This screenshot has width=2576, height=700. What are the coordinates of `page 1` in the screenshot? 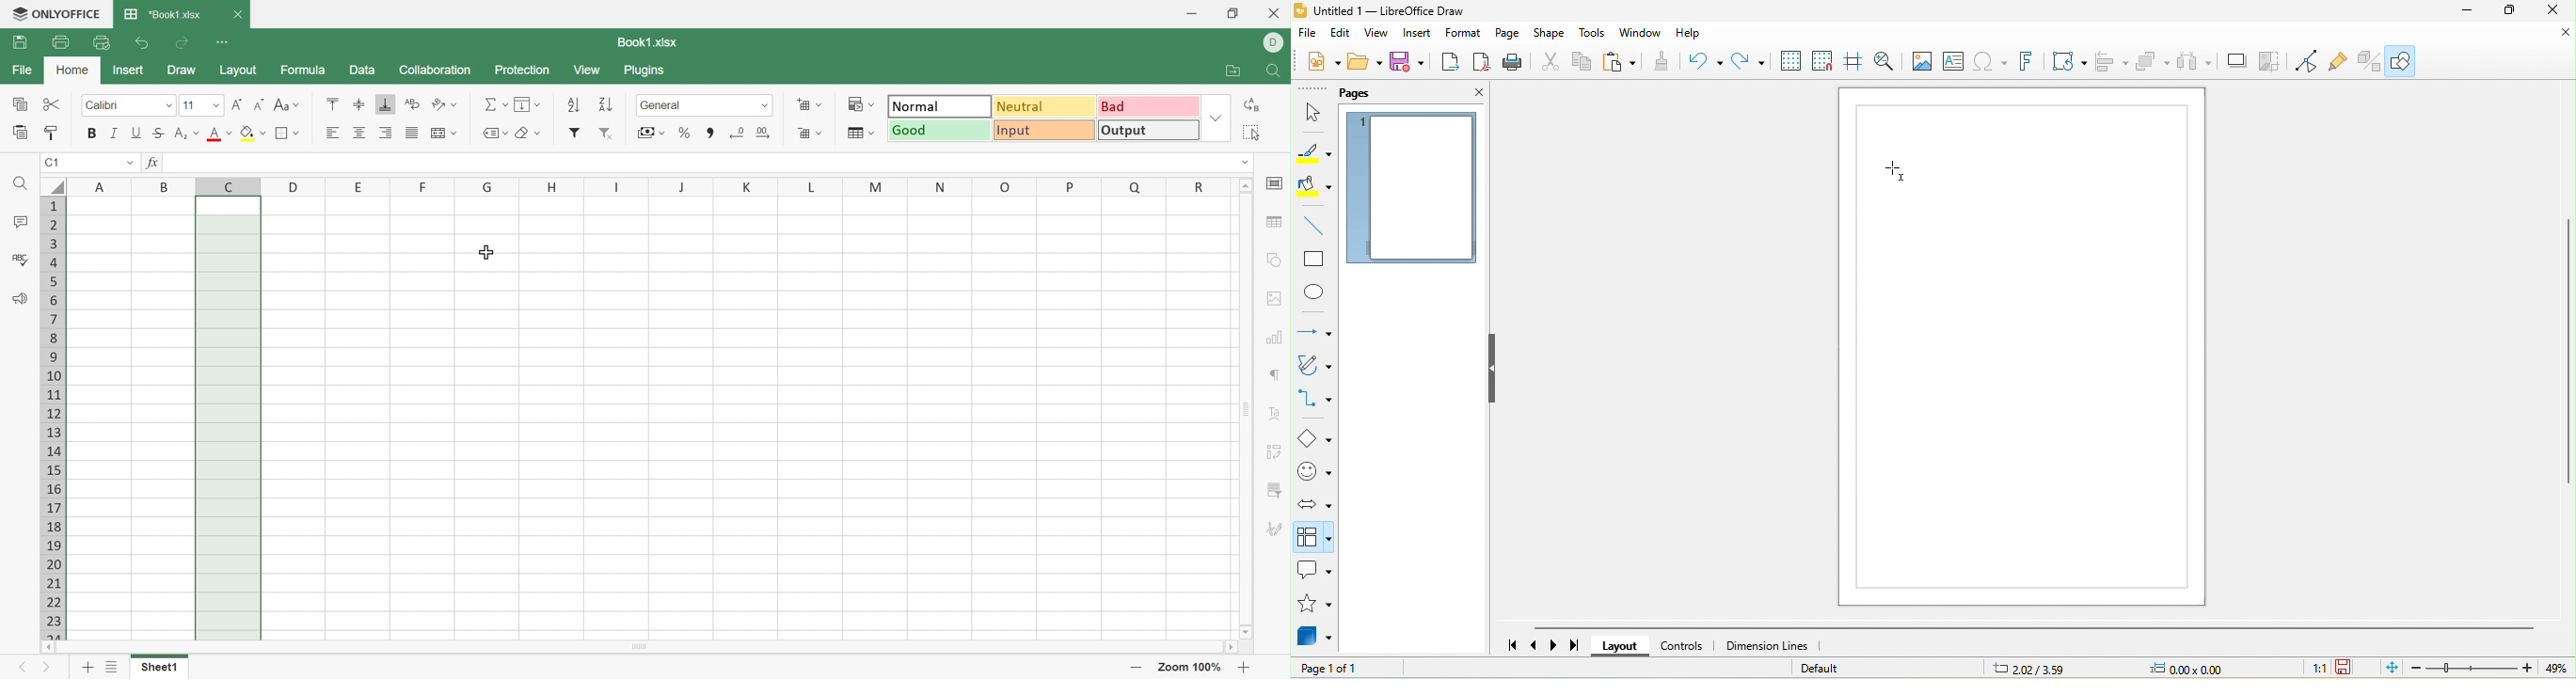 It's located at (1411, 190).